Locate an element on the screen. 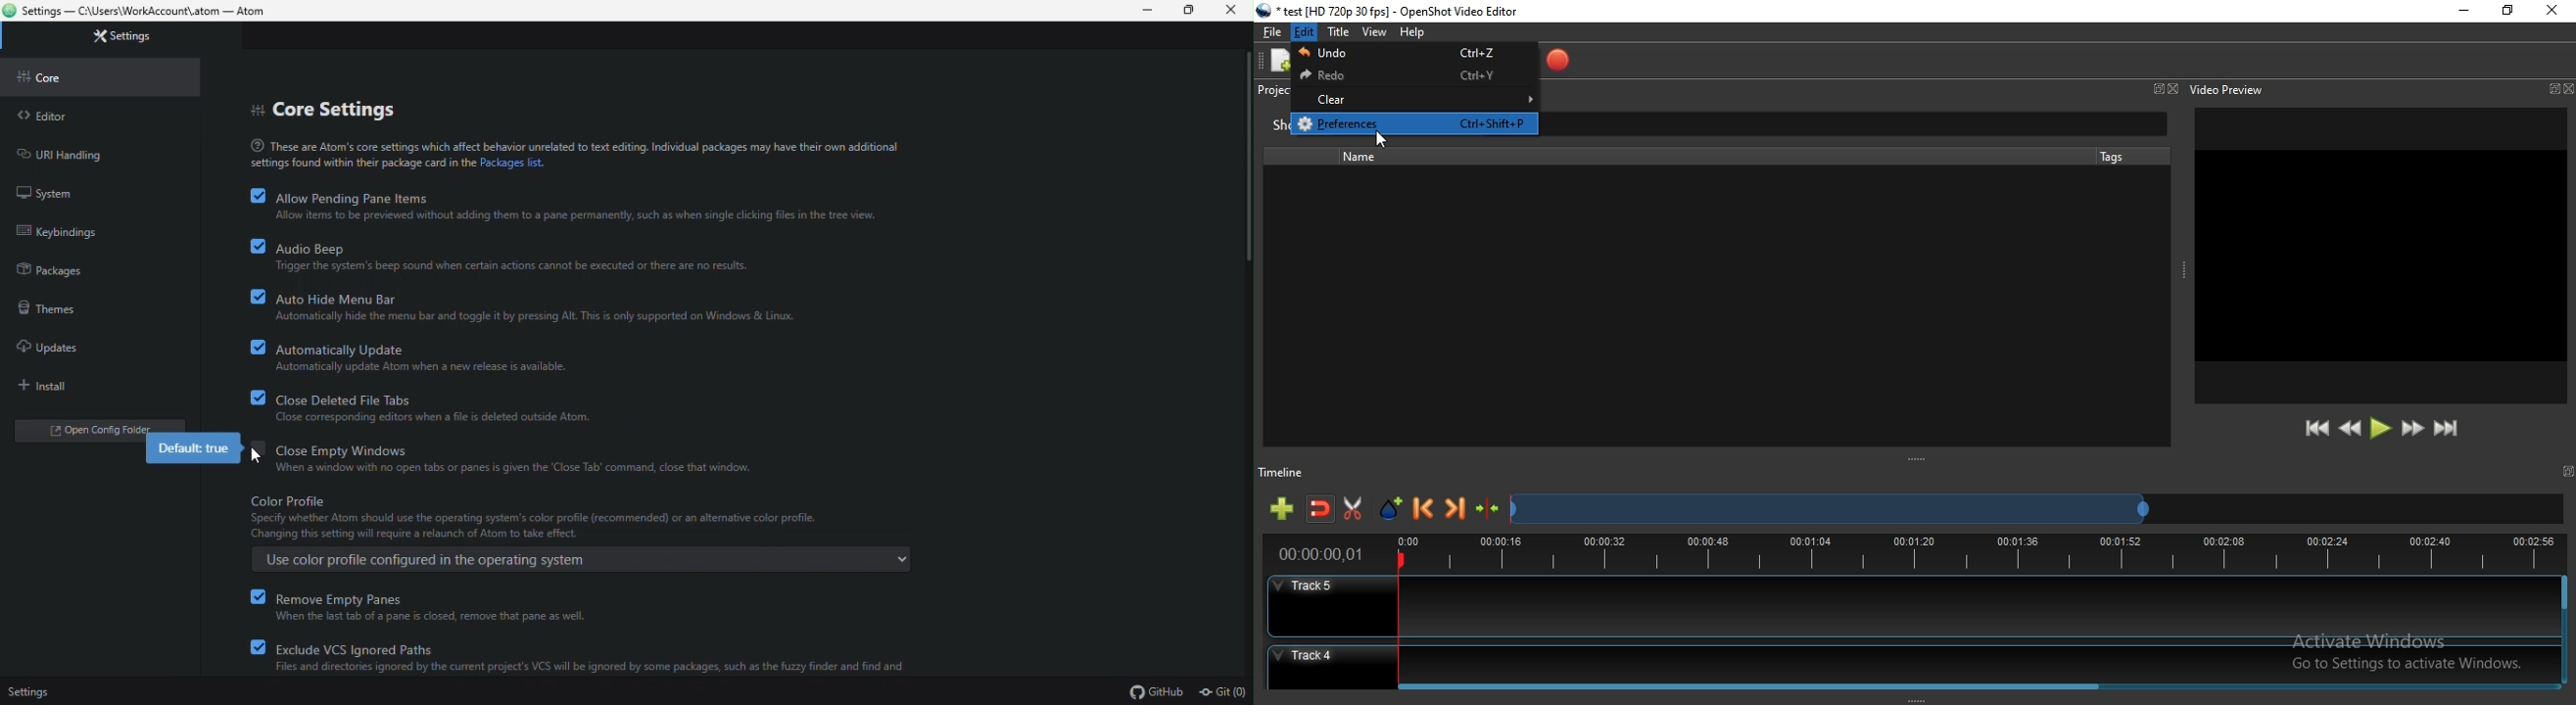 The image size is (2576, 728). system is located at coordinates (42, 192).